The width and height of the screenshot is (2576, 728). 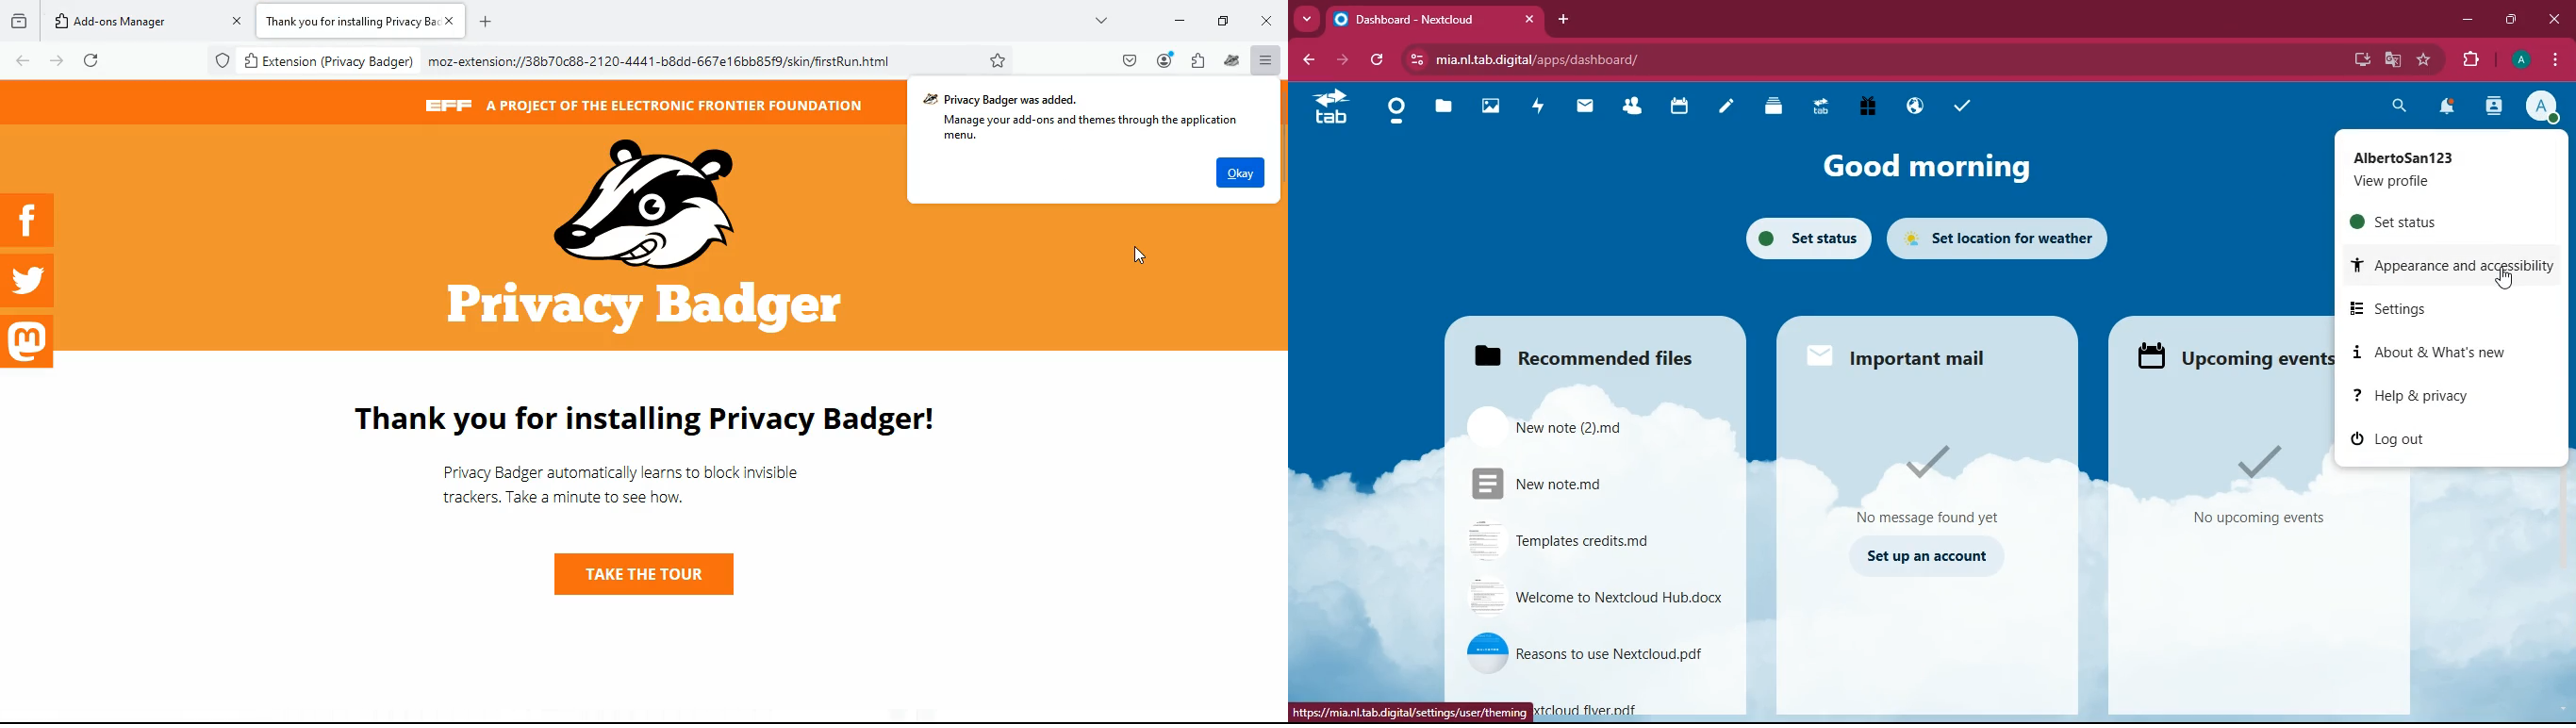 I want to click on tab, so click(x=1820, y=107).